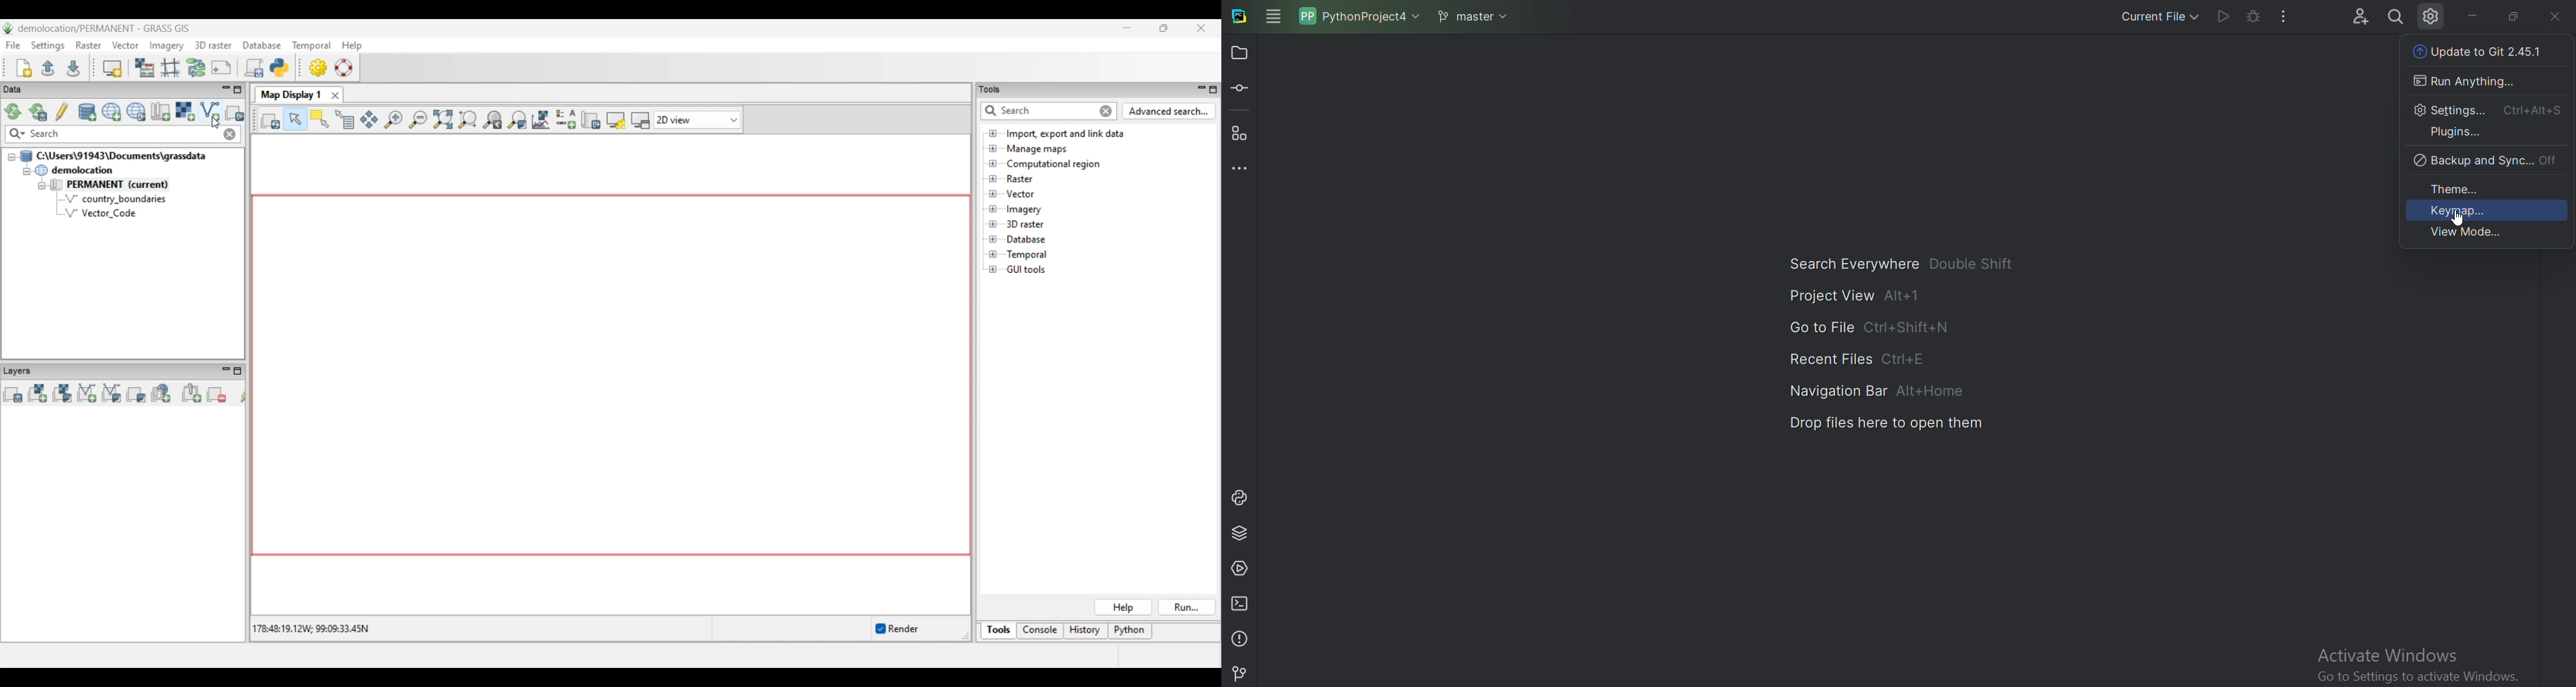 The width and height of the screenshot is (2576, 700). Describe the element at coordinates (262, 46) in the screenshot. I see `Database menu` at that location.